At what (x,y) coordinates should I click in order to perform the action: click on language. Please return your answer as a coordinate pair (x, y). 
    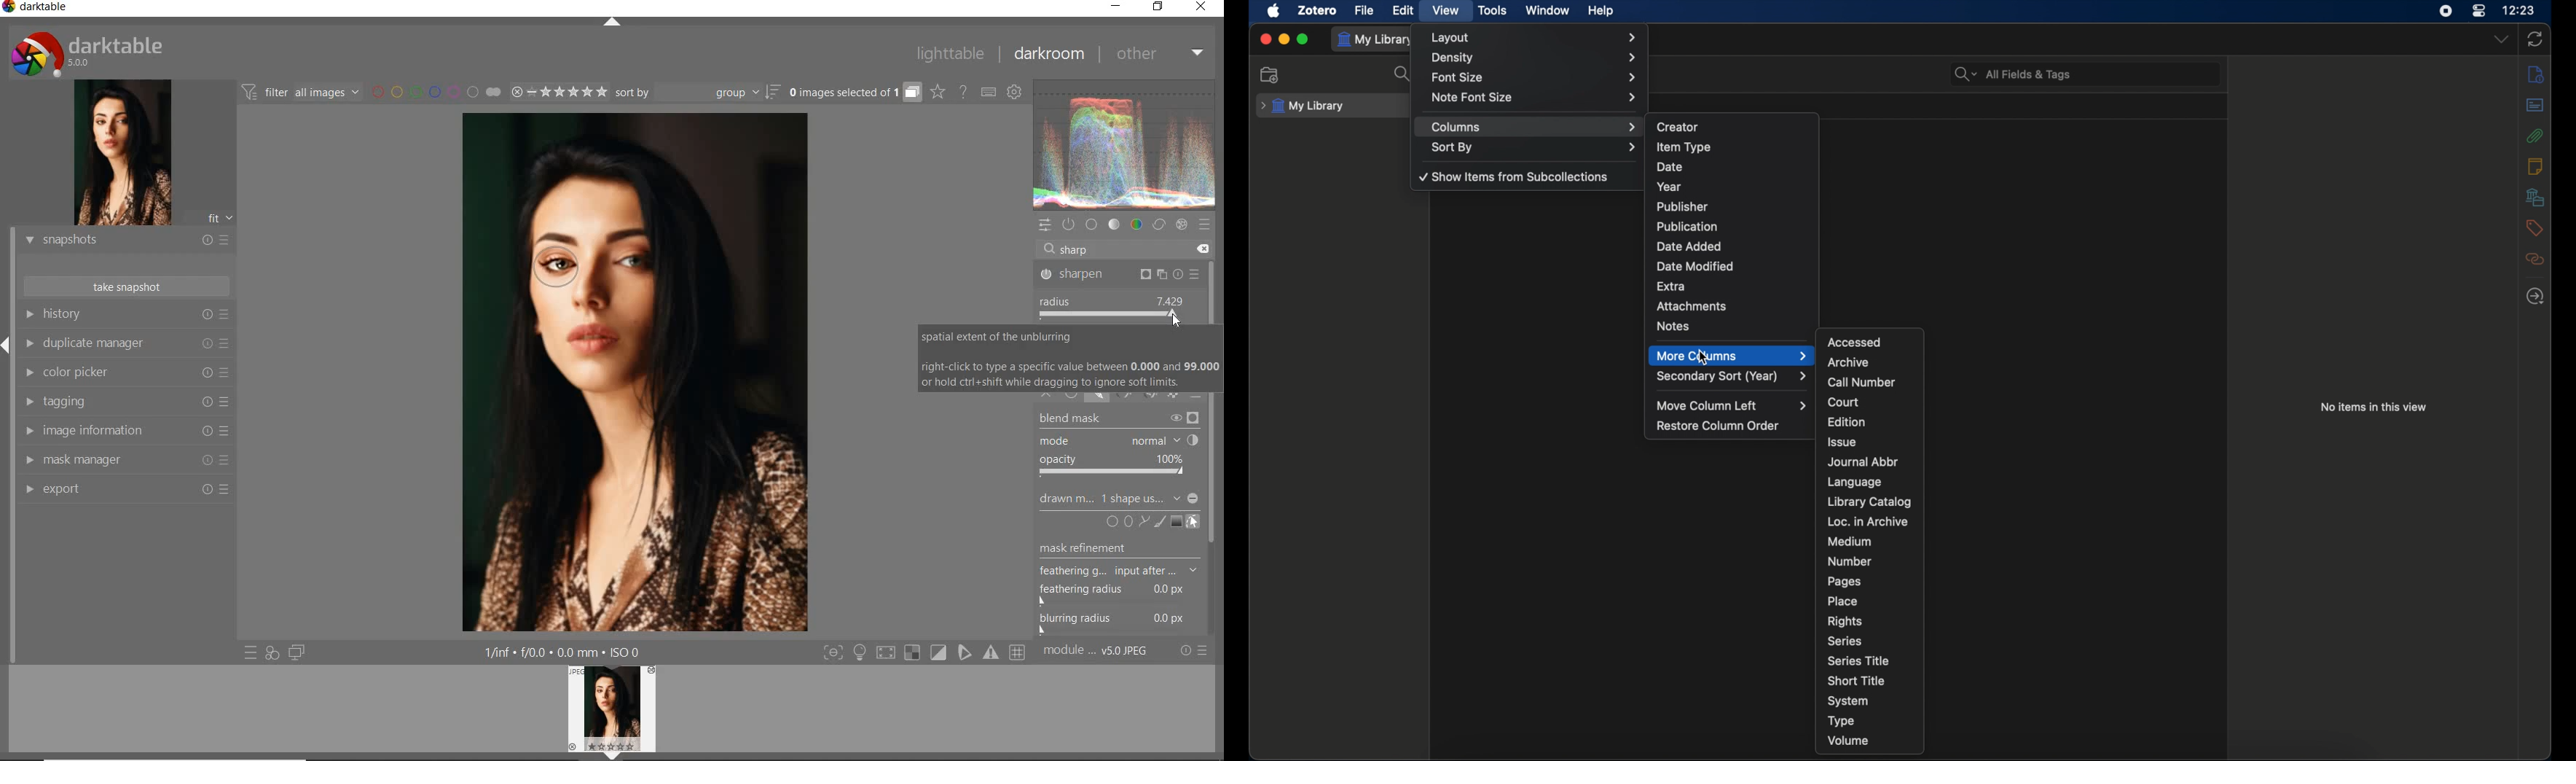
    Looking at the image, I should click on (1855, 483).